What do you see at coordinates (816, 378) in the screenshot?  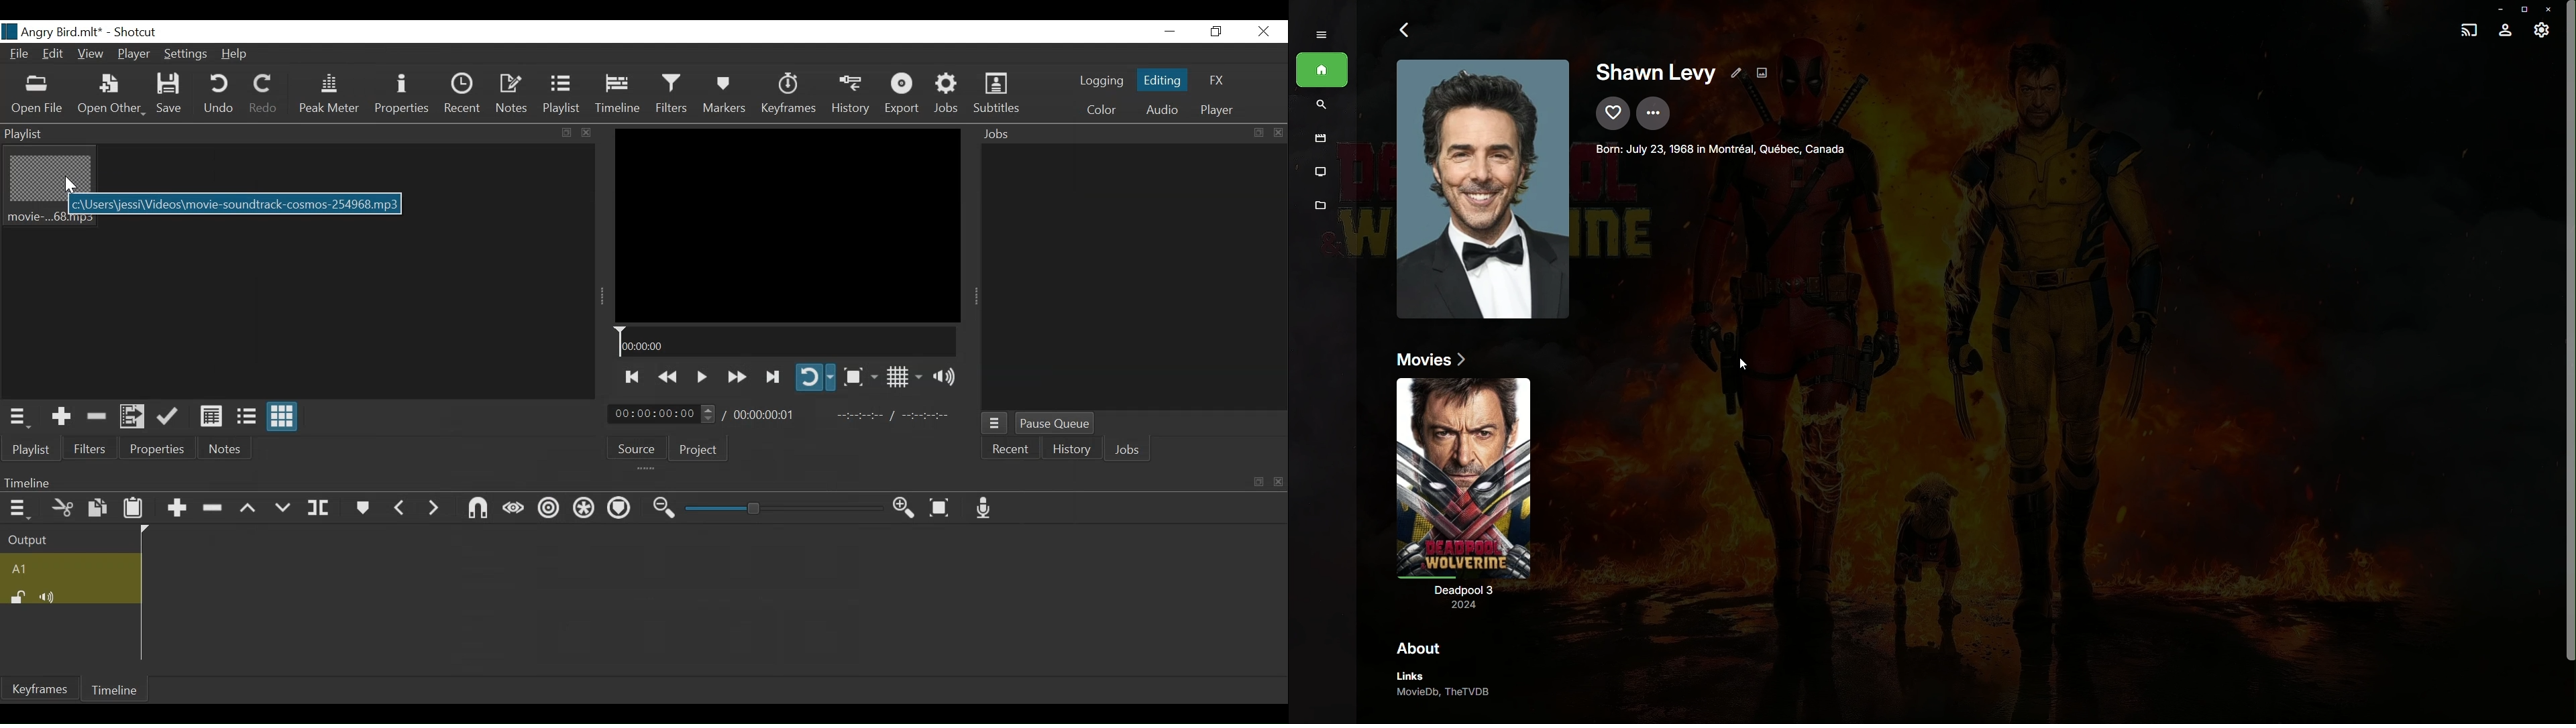 I see `Toggle player on looping` at bounding box center [816, 378].